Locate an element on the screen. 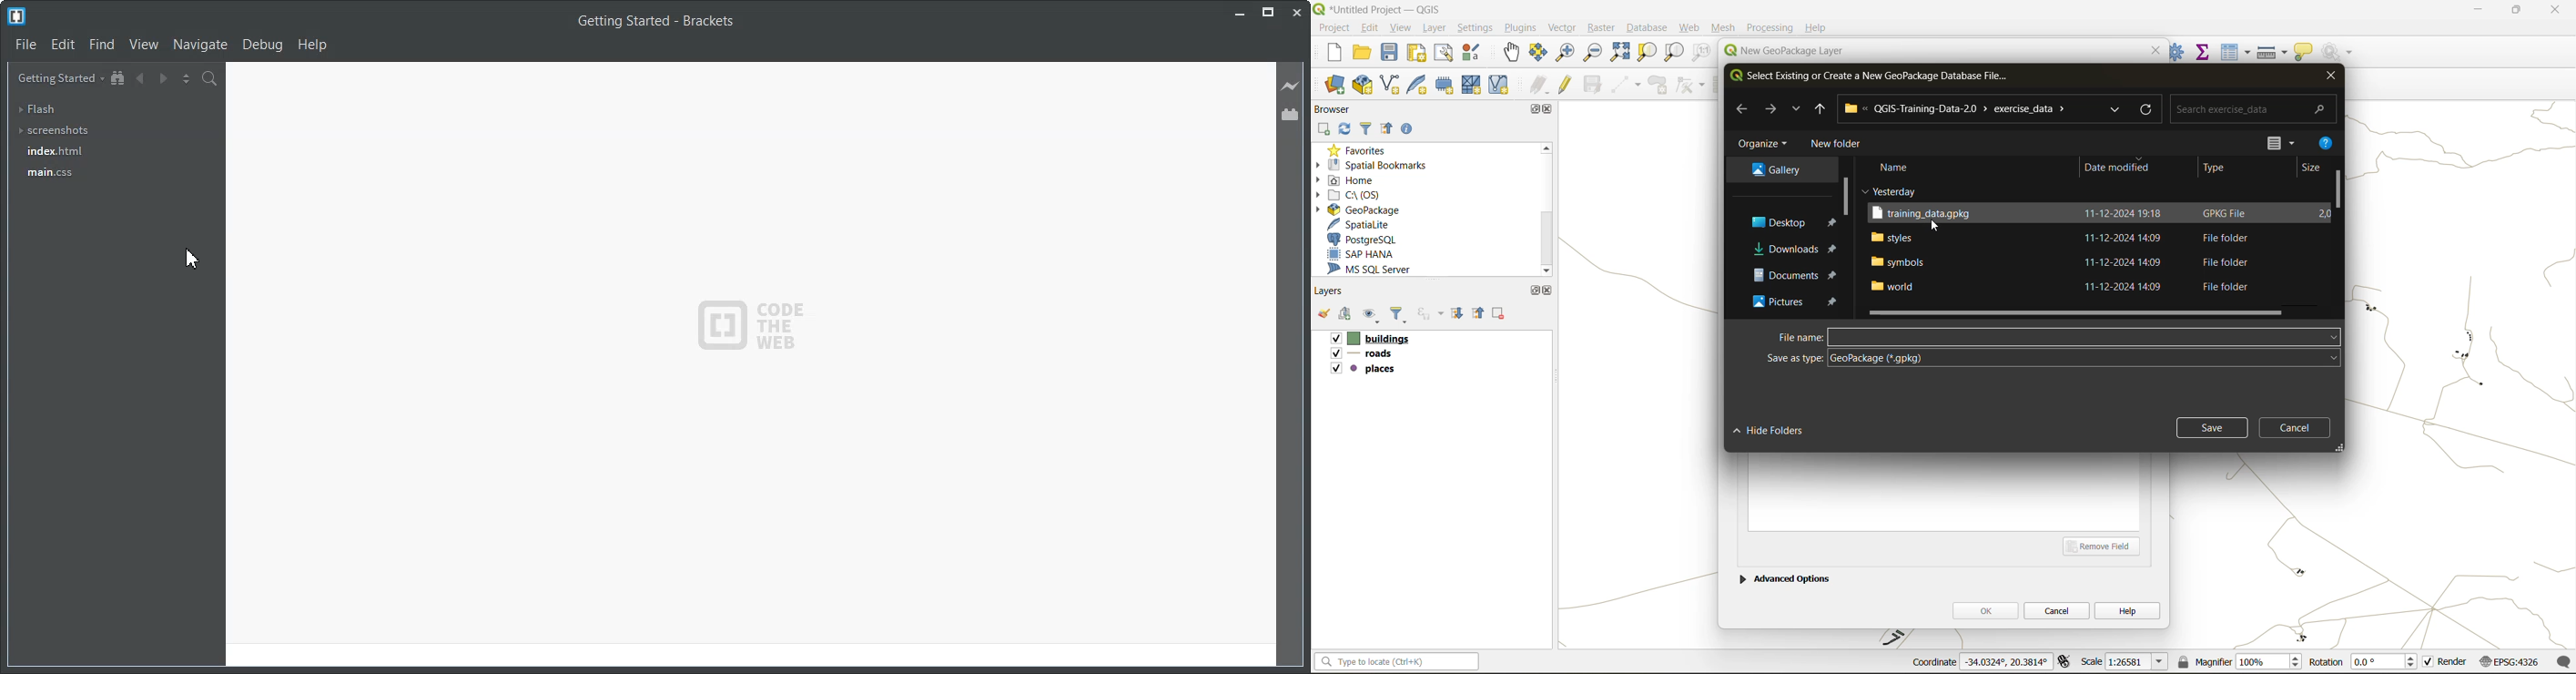  new shapefile layer is located at coordinates (1391, 85).